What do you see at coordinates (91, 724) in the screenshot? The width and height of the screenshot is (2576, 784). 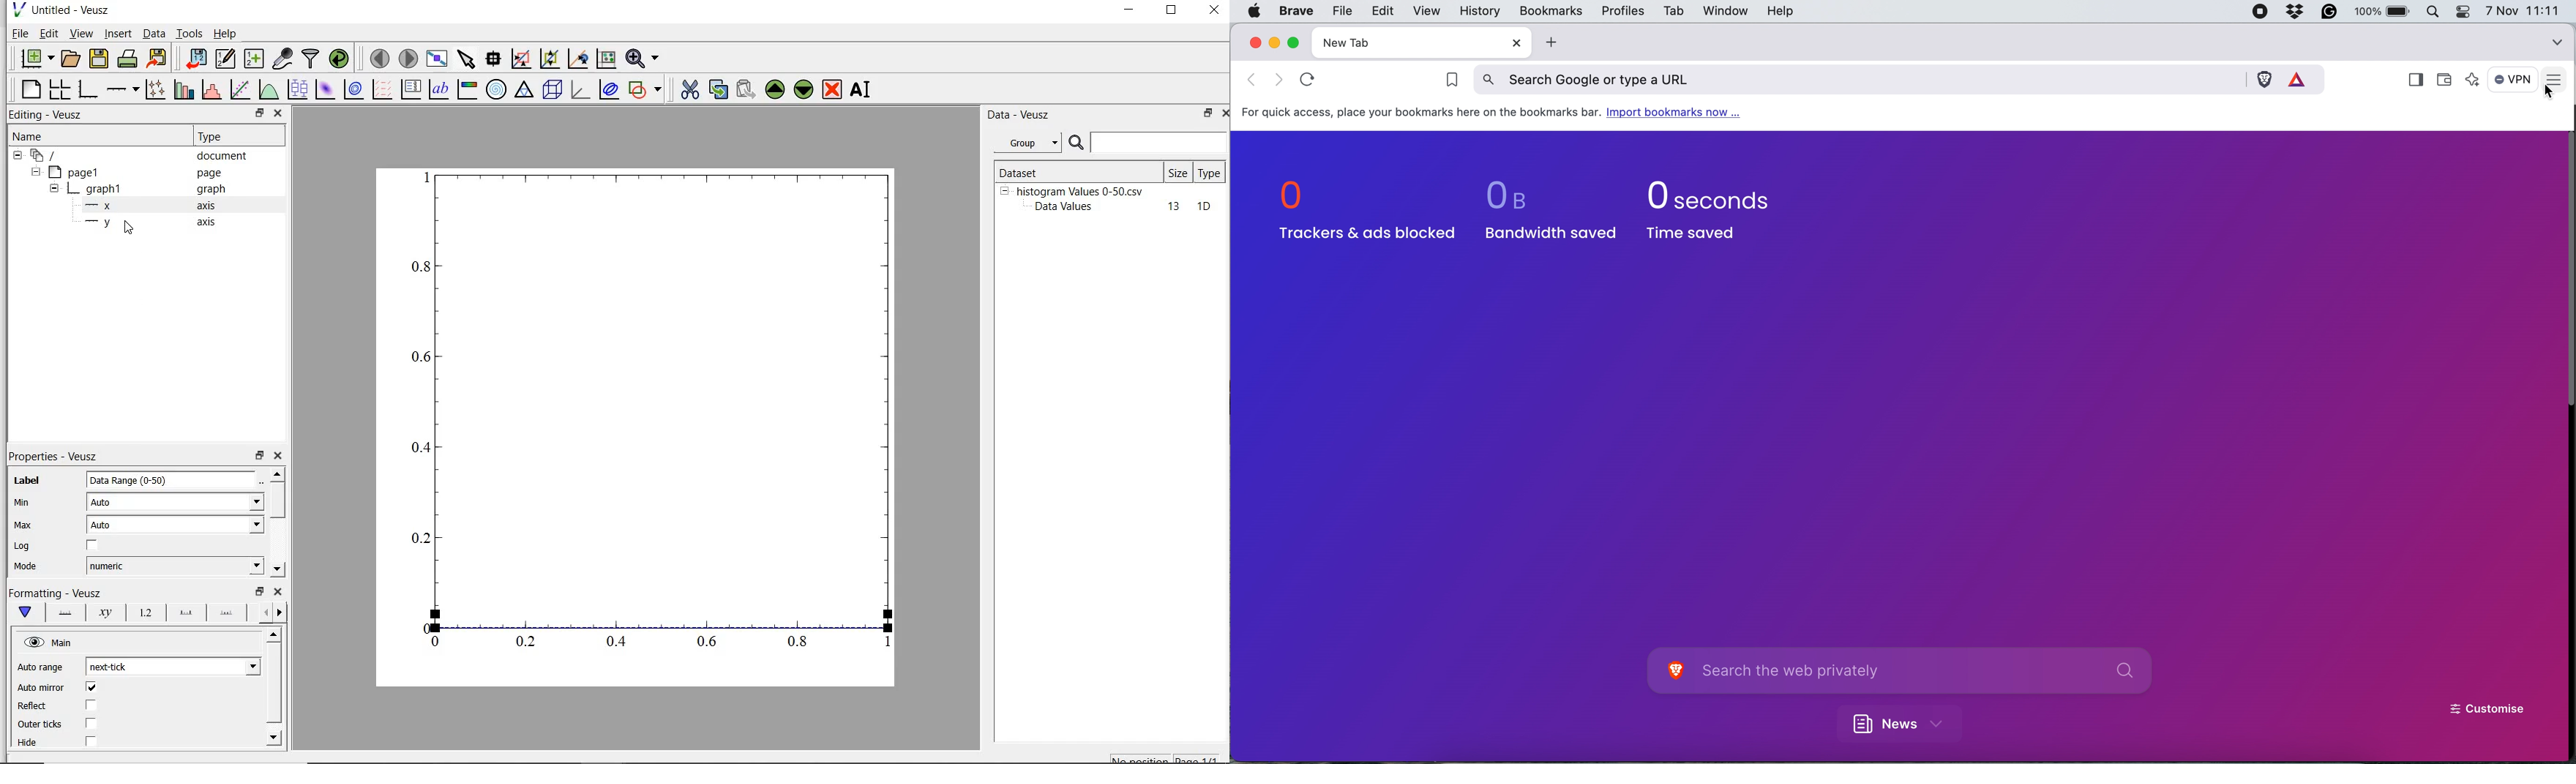 I see `checkbox` at bounding box center [91, 724].